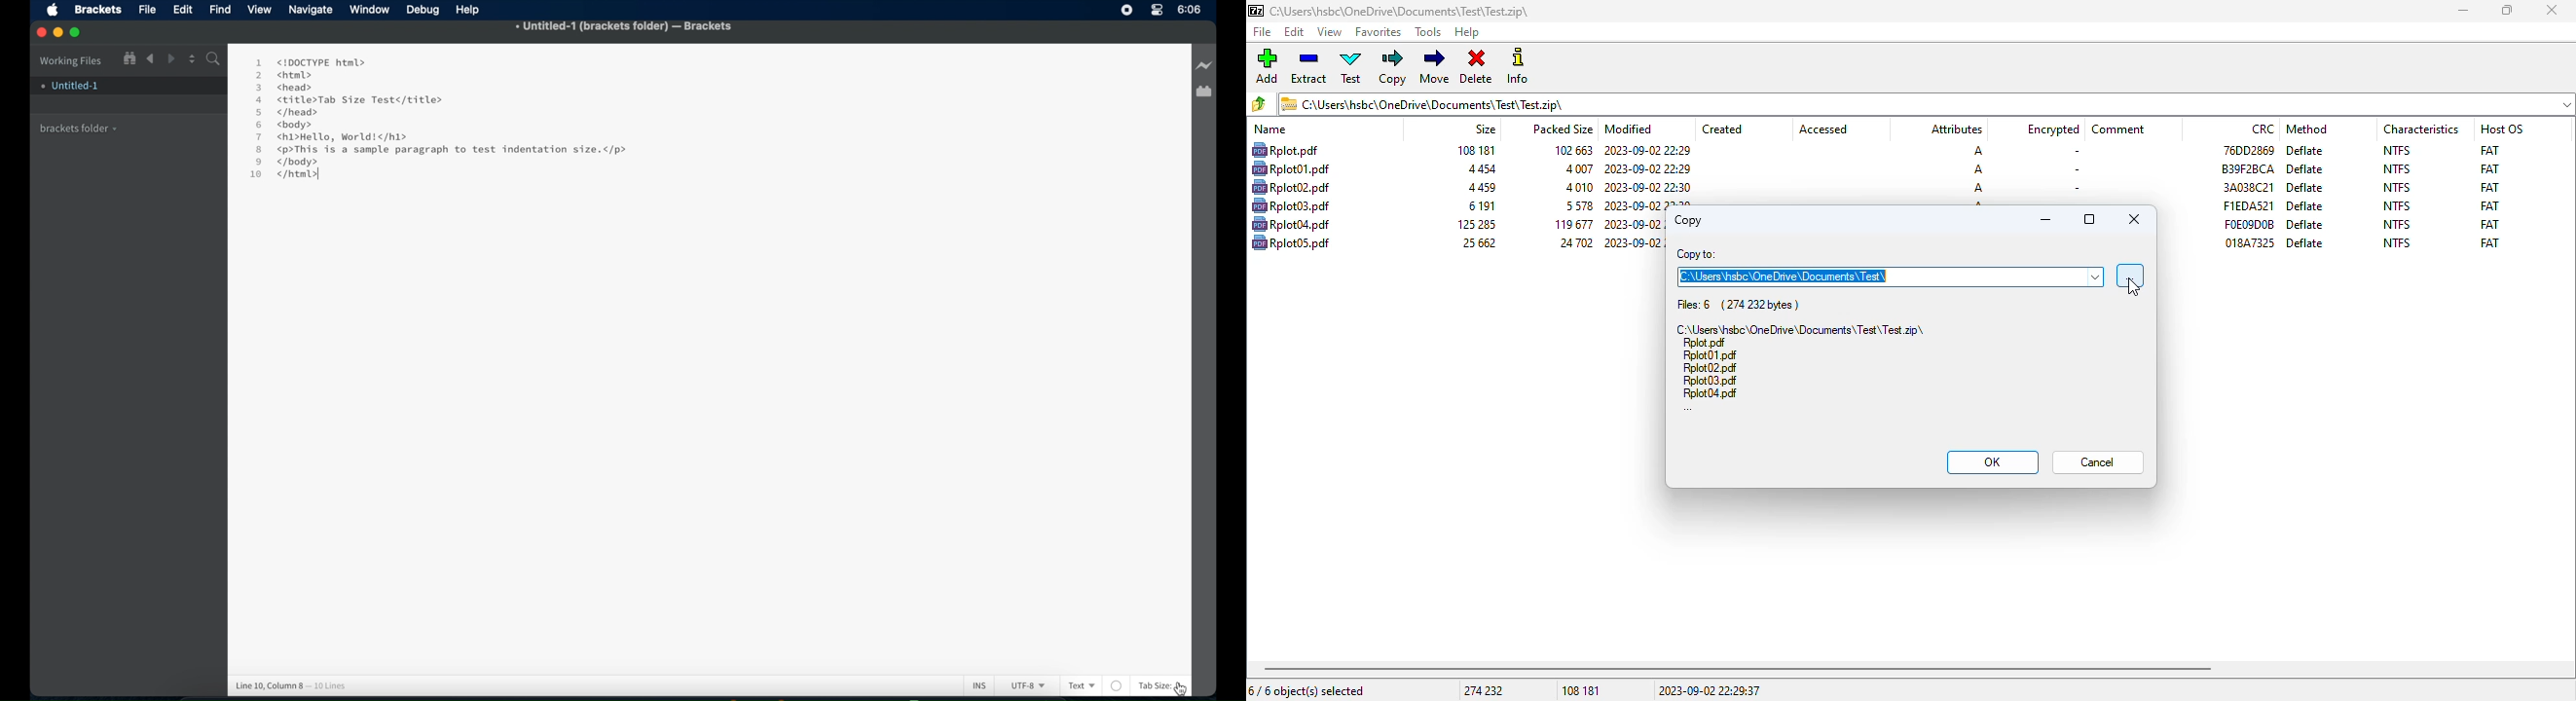  What do you see at coordinates (2045, 219) in the screenshot?
I see `minimize` at bounding box center [2045, 219].